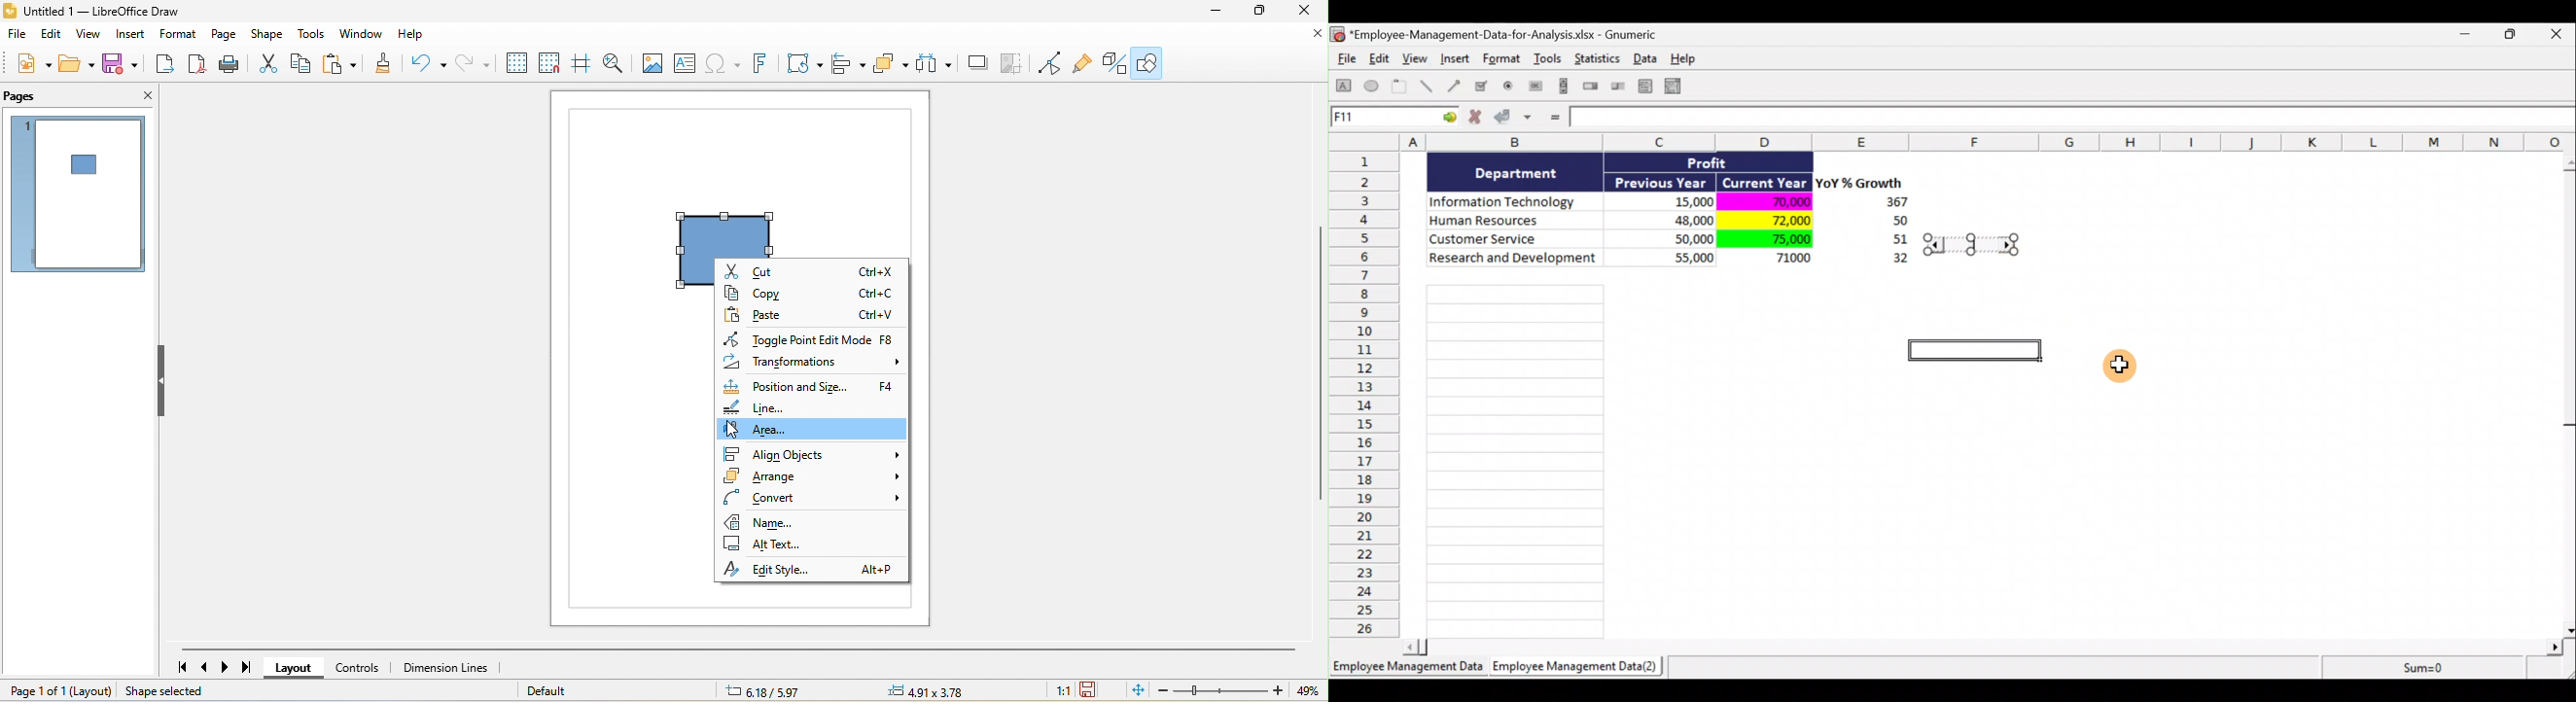 Image resolution: width=2576 pixels, height=728 pixels. I want to click on new , so click(33, 60).